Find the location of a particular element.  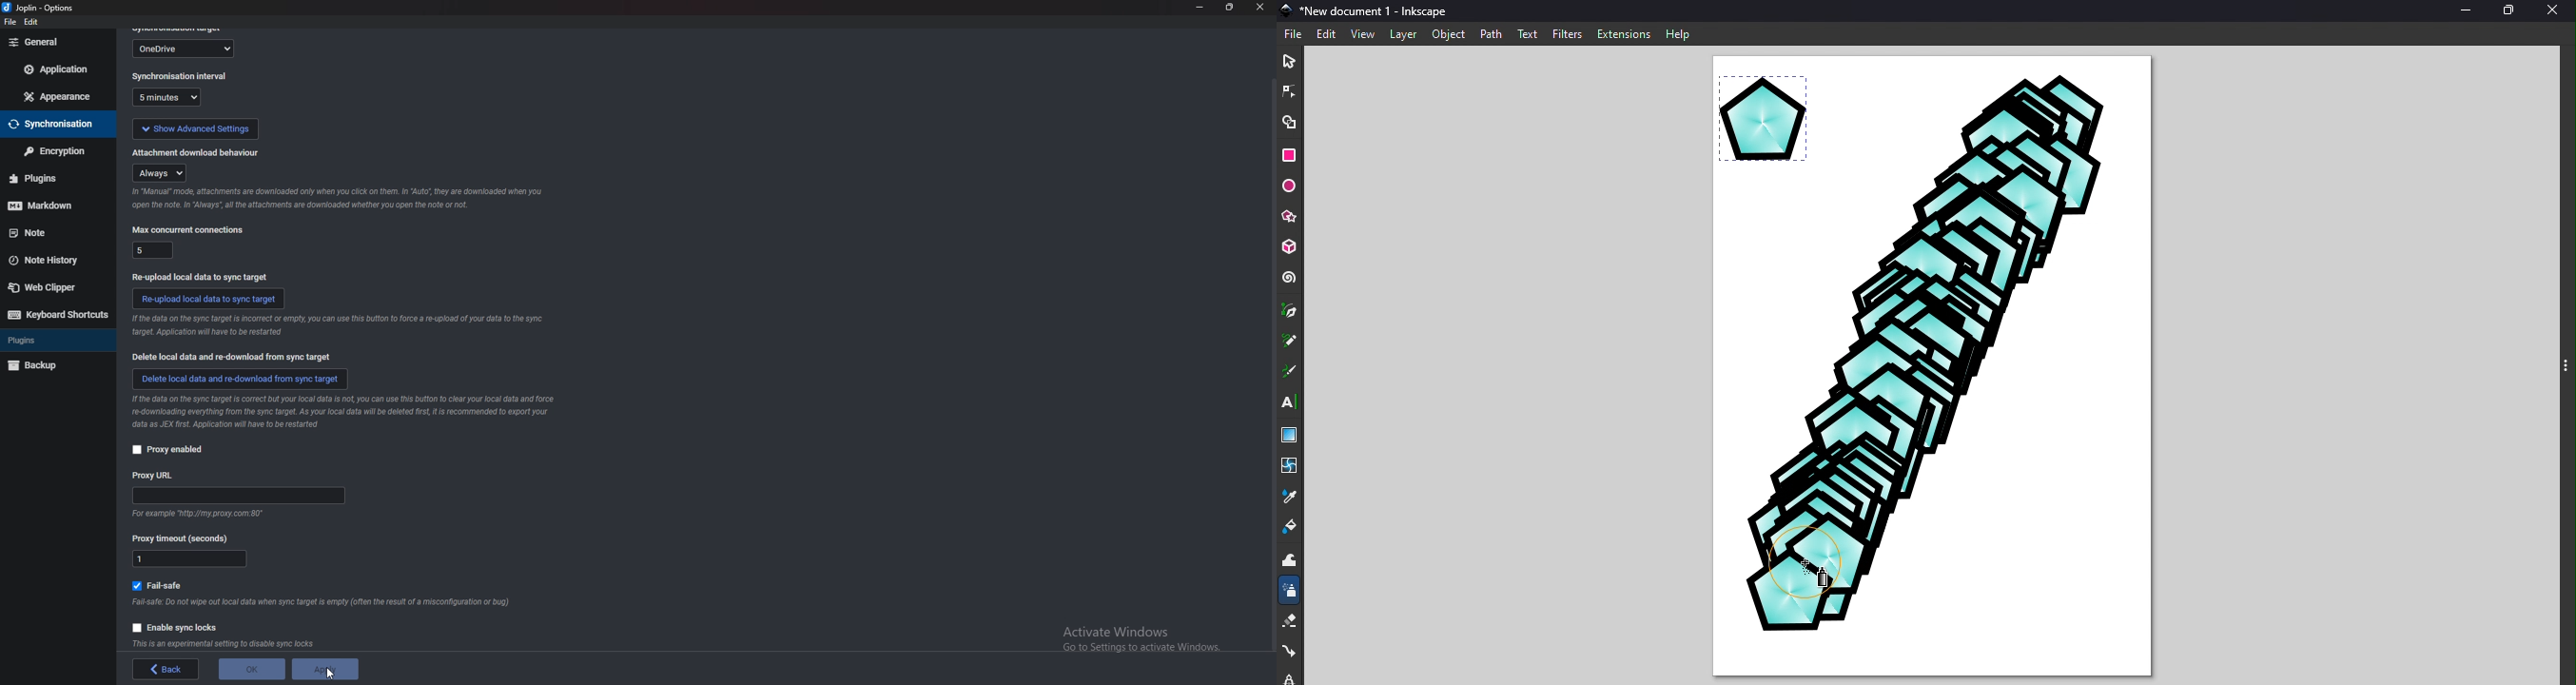

minimize is located at coordinates (1199, 7).